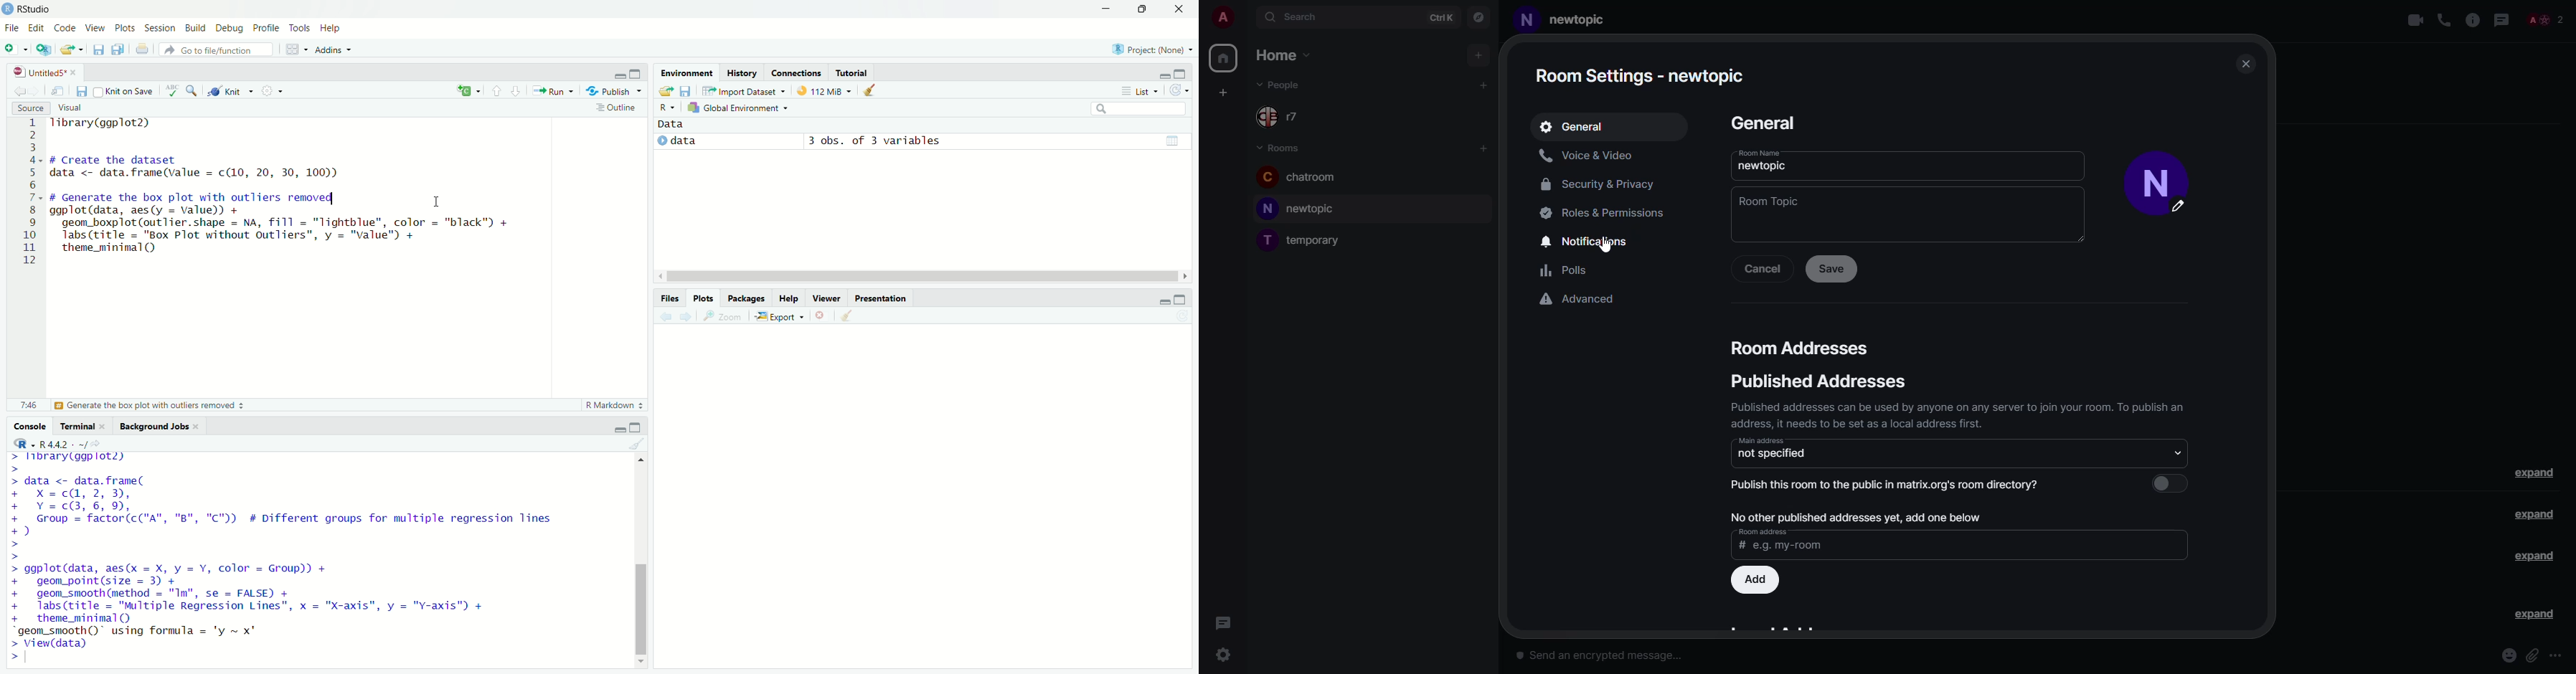 Image resolution: width=2576 pixels, height=700 pixels. Describe the element at coordinates (1573, 270) in the screenshot. I see `polls` at that location.